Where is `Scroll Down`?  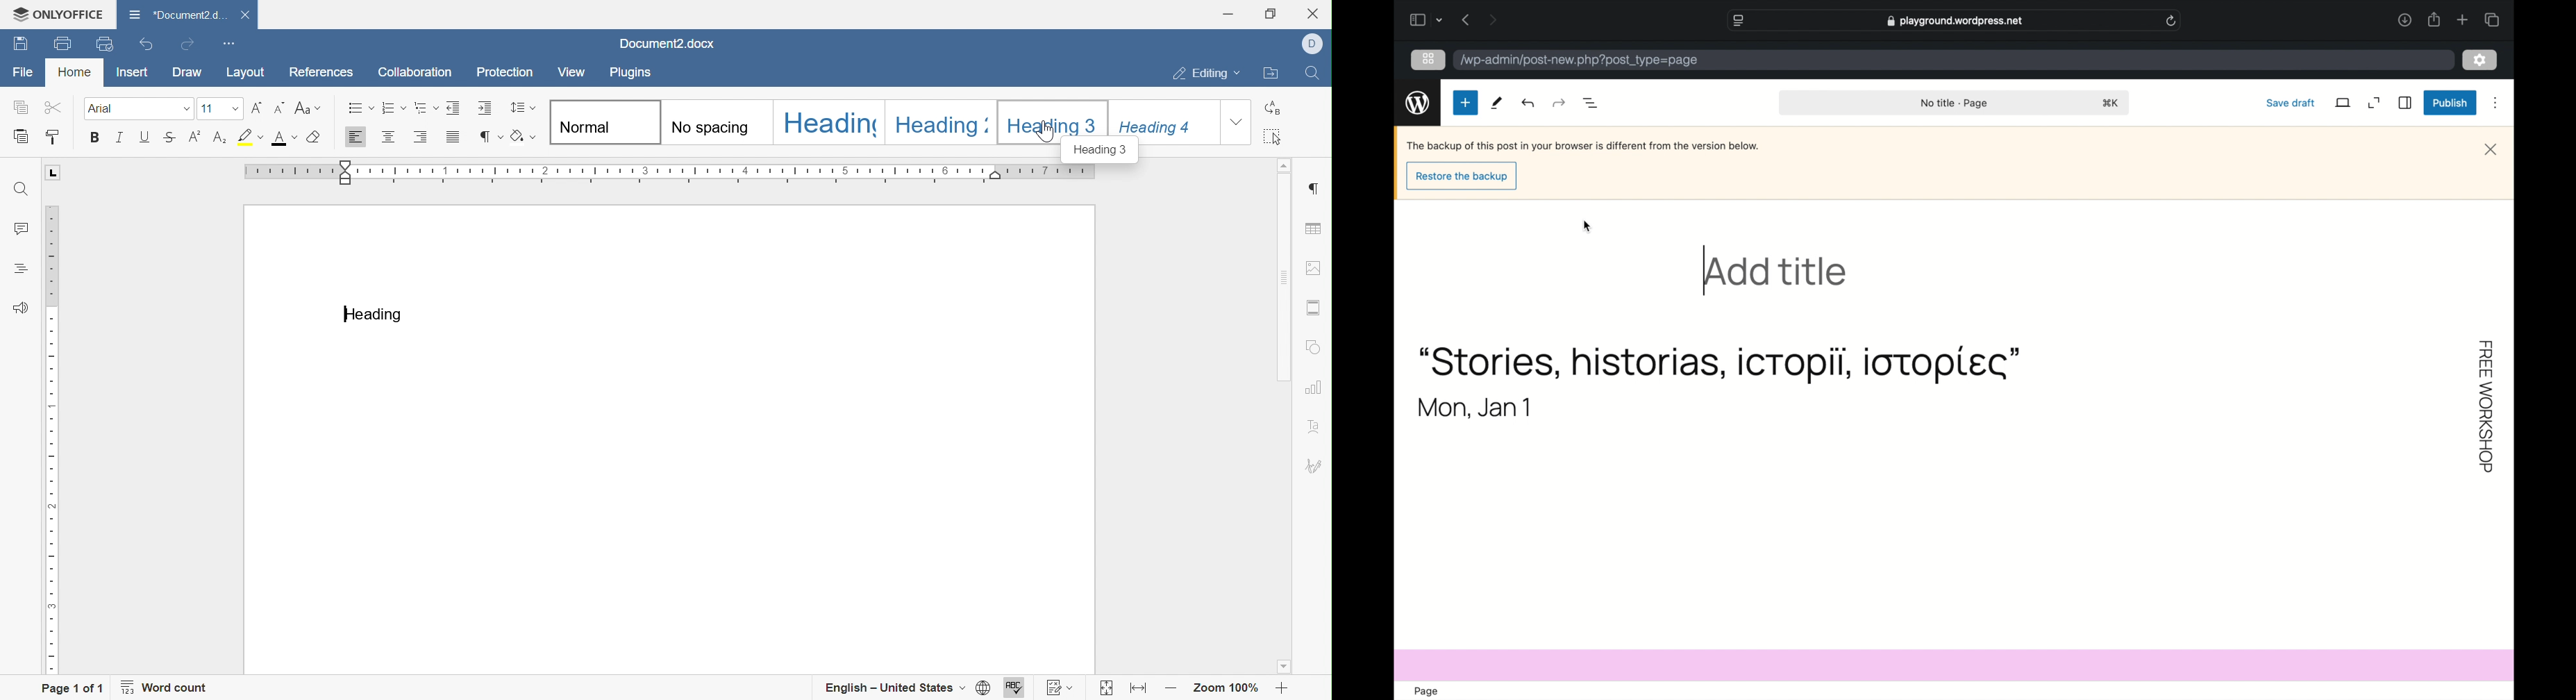
Scroll Down is located at coordinates (1287, 668).